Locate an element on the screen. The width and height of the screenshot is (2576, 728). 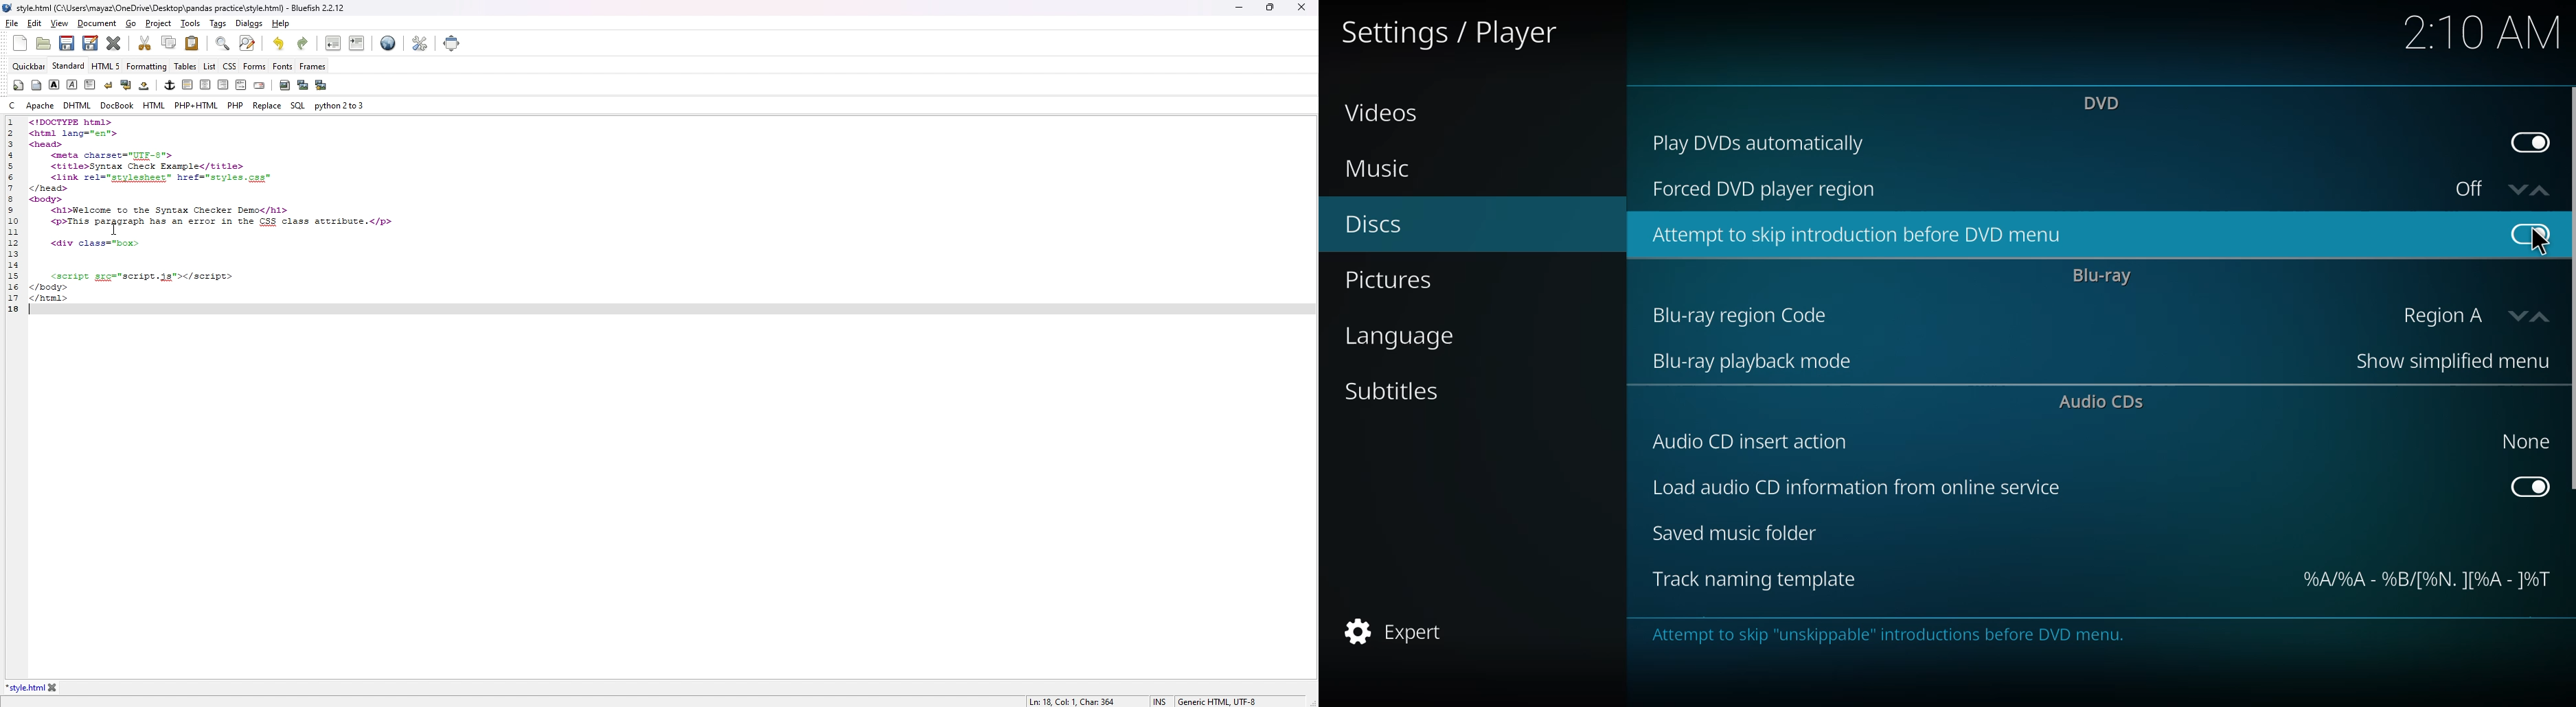
dvd is located at coordinates (2105, 103).